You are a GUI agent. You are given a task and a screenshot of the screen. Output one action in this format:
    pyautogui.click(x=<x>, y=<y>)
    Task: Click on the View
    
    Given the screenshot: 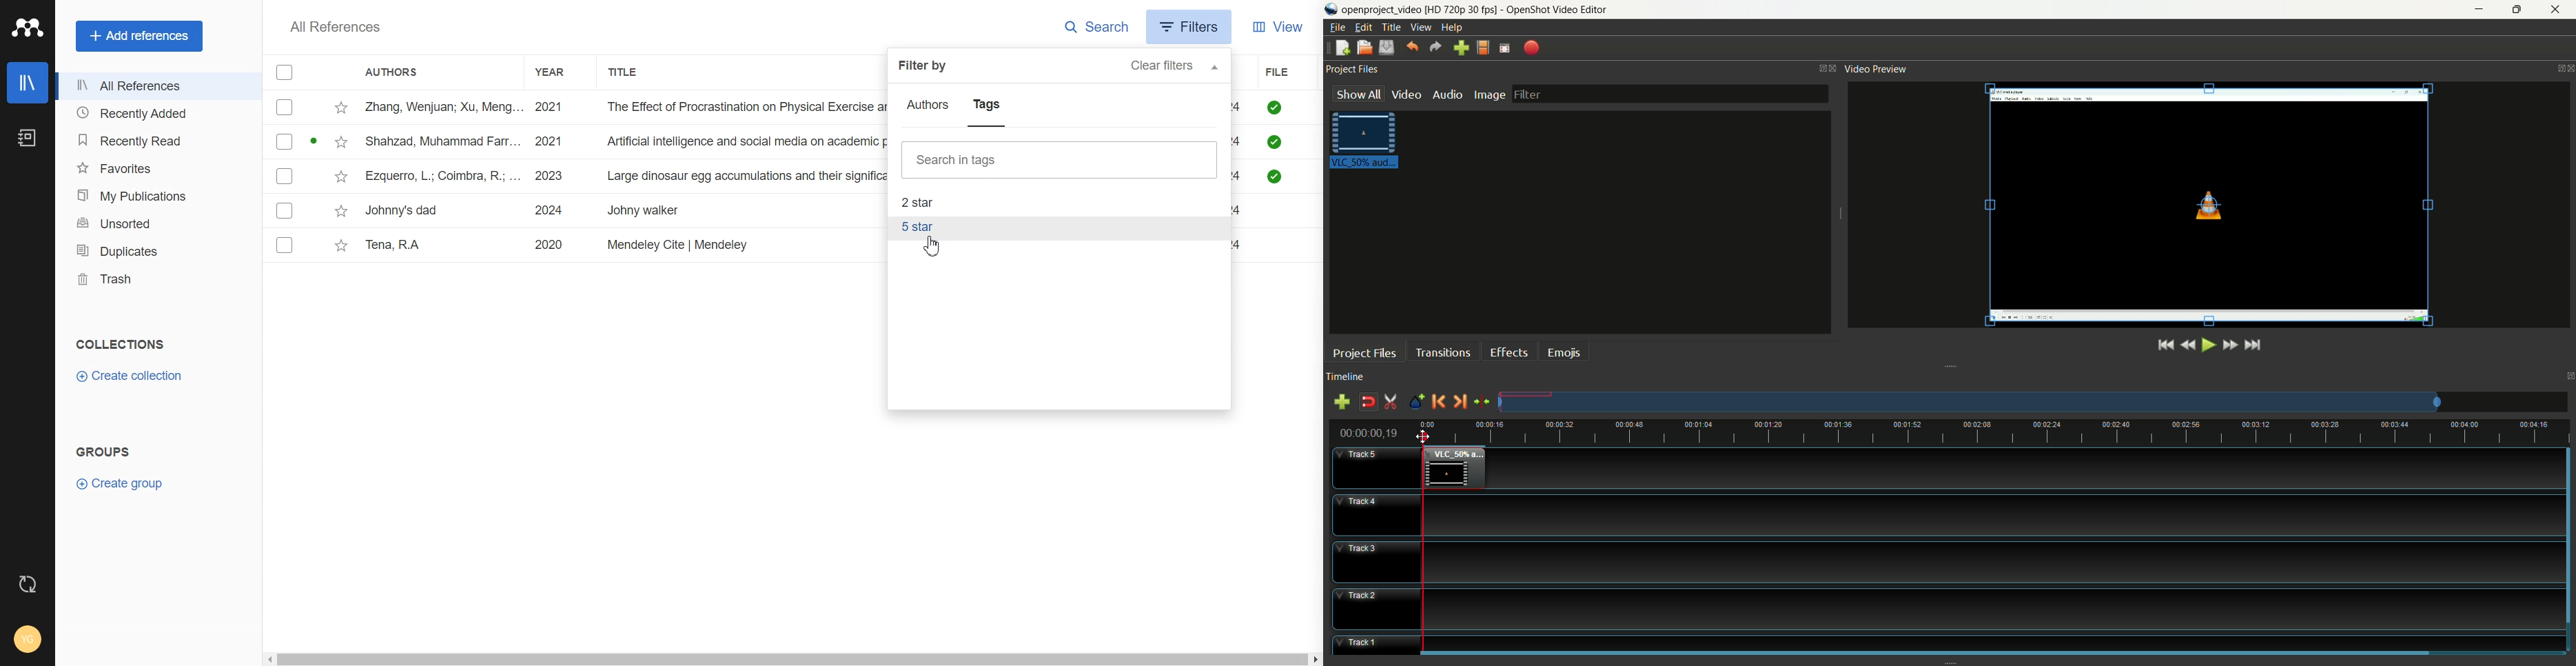 What is the action you would take?
    pyautogui.click(x=1278, y=28)
    